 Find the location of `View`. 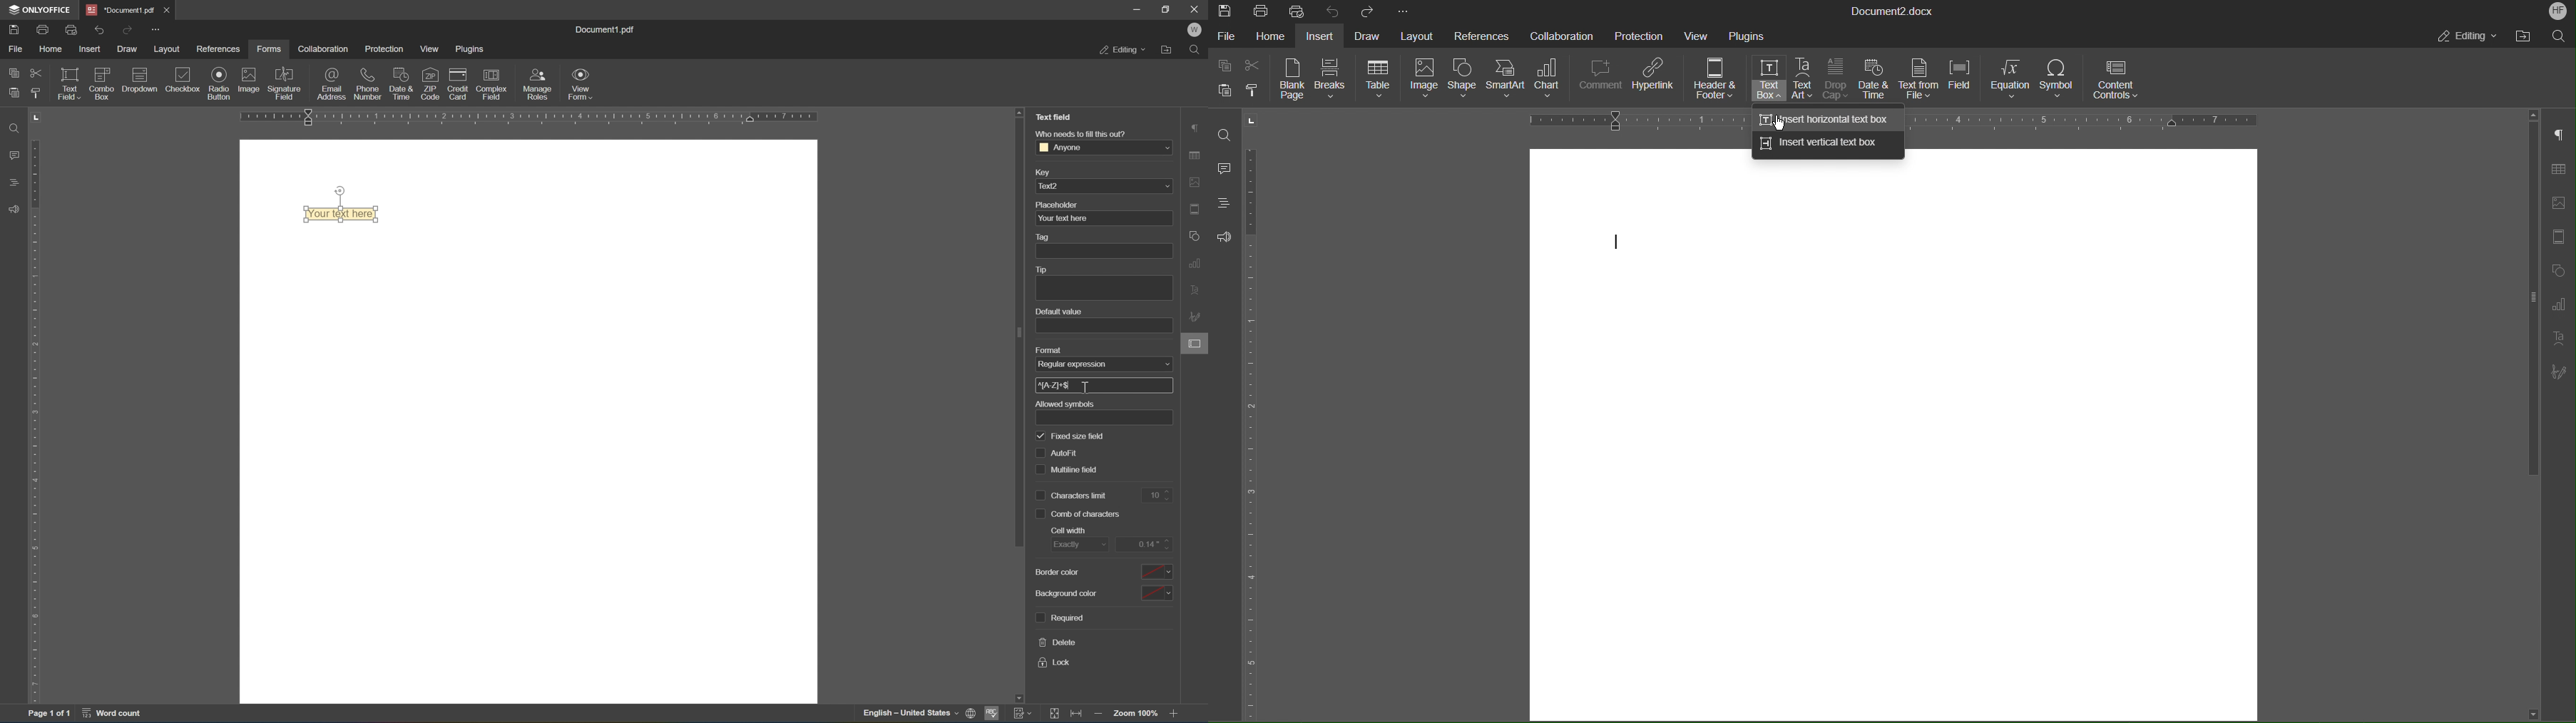

View is located at coordinates (1699, 34).